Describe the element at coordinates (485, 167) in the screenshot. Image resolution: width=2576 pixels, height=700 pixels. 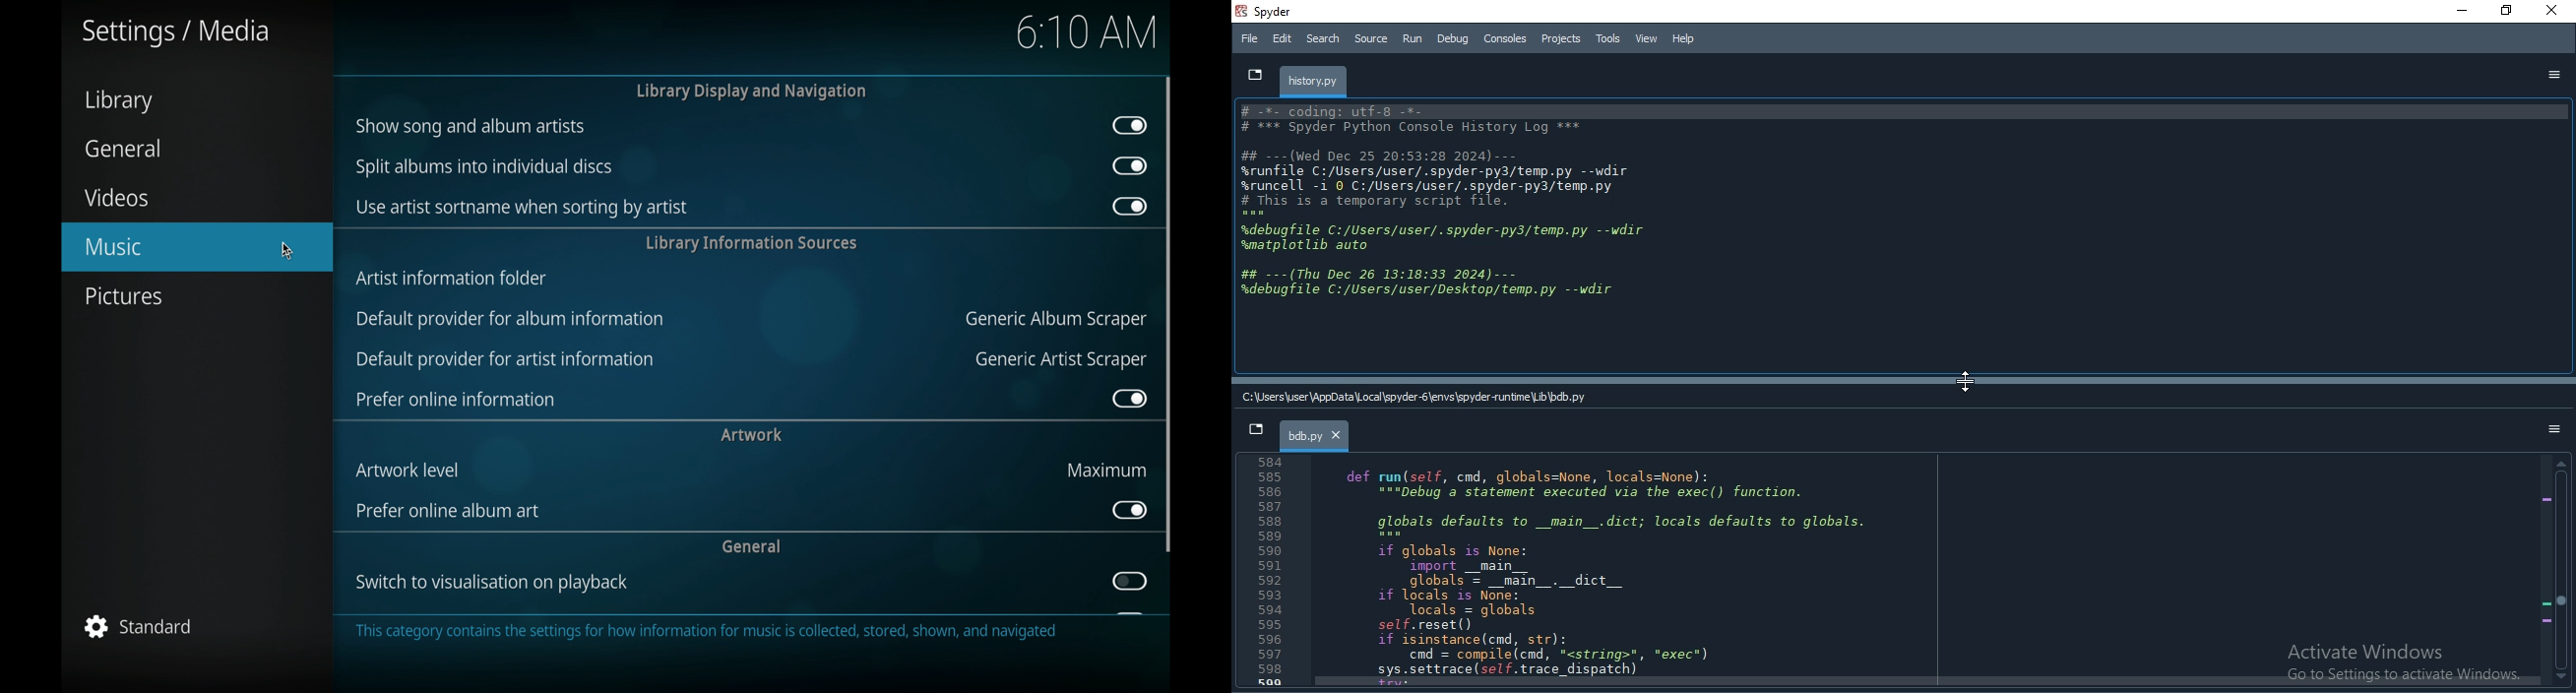
I see `split albums` at that location.